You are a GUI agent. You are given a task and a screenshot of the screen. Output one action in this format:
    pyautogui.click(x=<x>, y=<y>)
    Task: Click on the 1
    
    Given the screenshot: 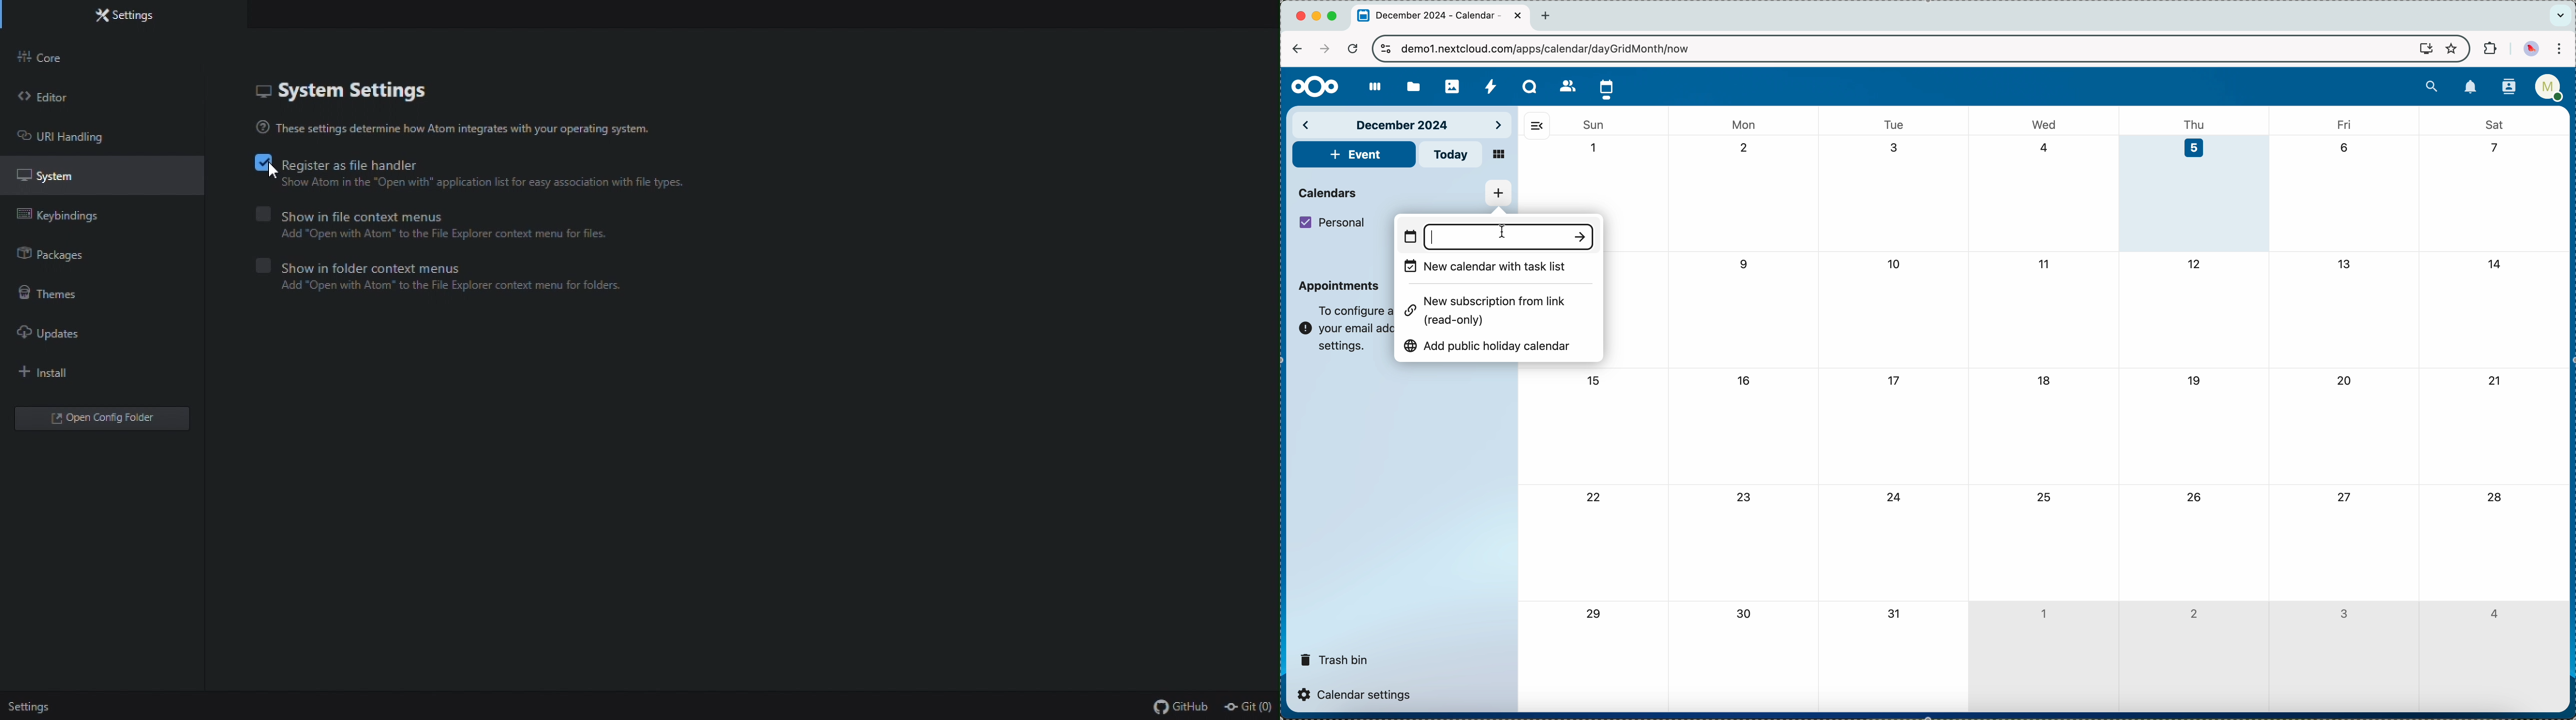 What is the action you would take?
    pyautogui.click(x=1594, y=148)
    